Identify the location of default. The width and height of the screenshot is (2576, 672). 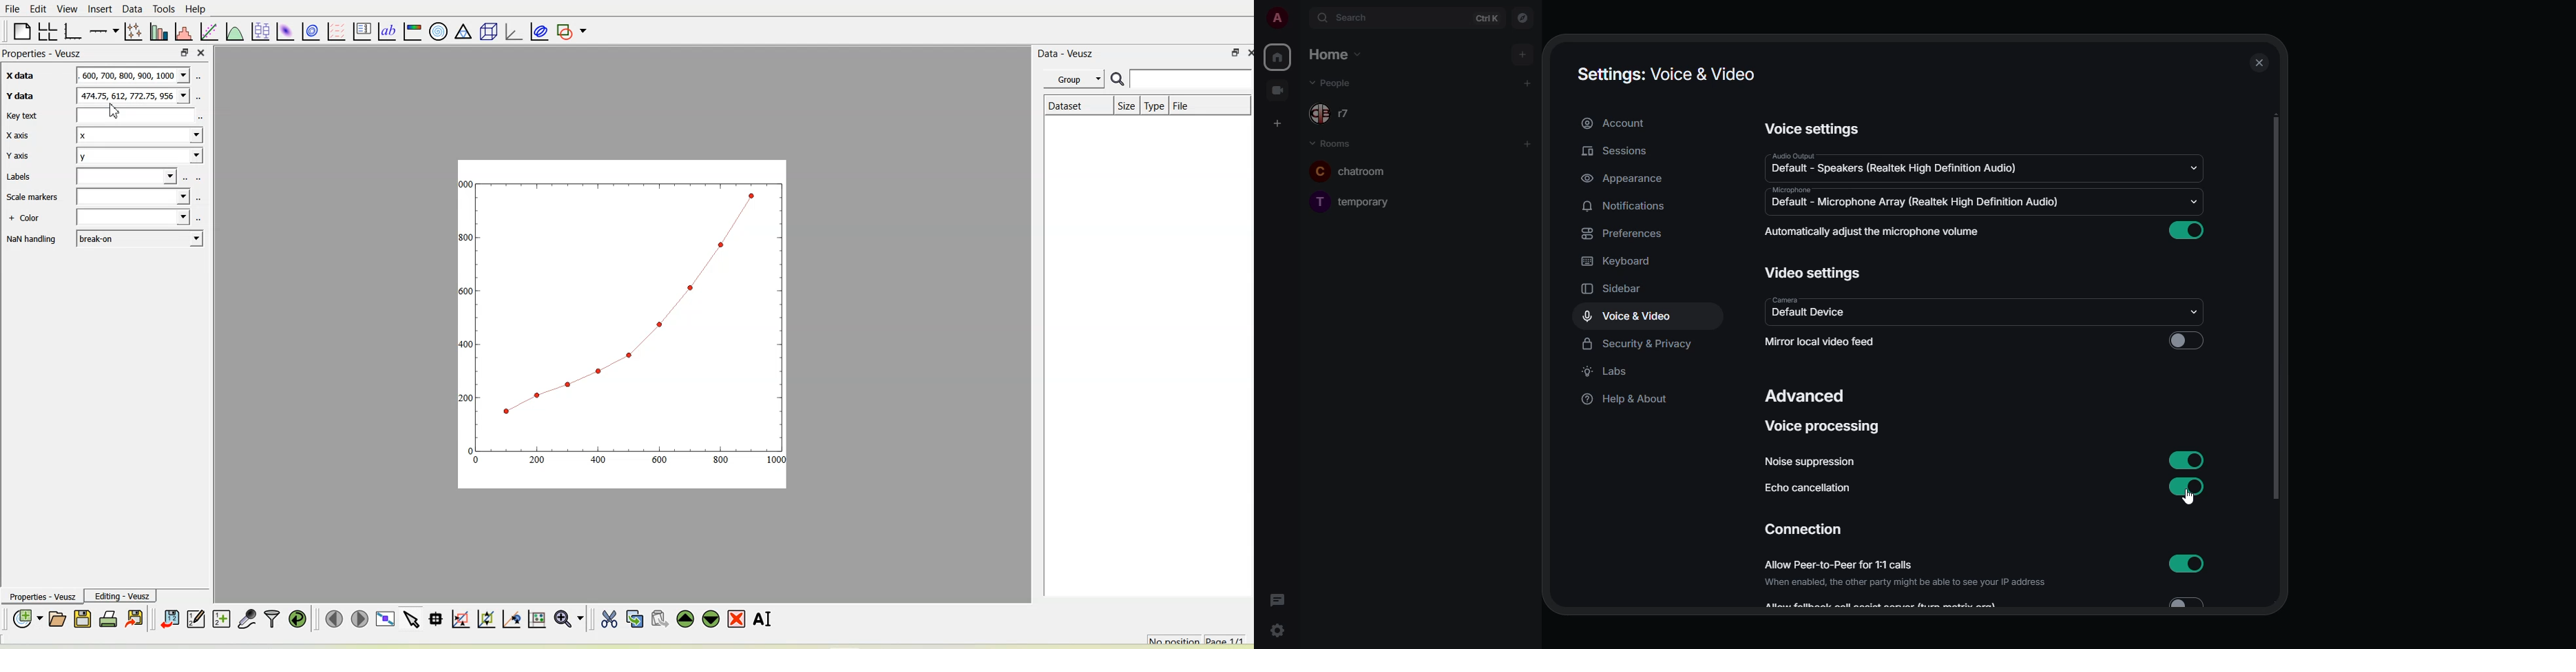
(1809, 314).